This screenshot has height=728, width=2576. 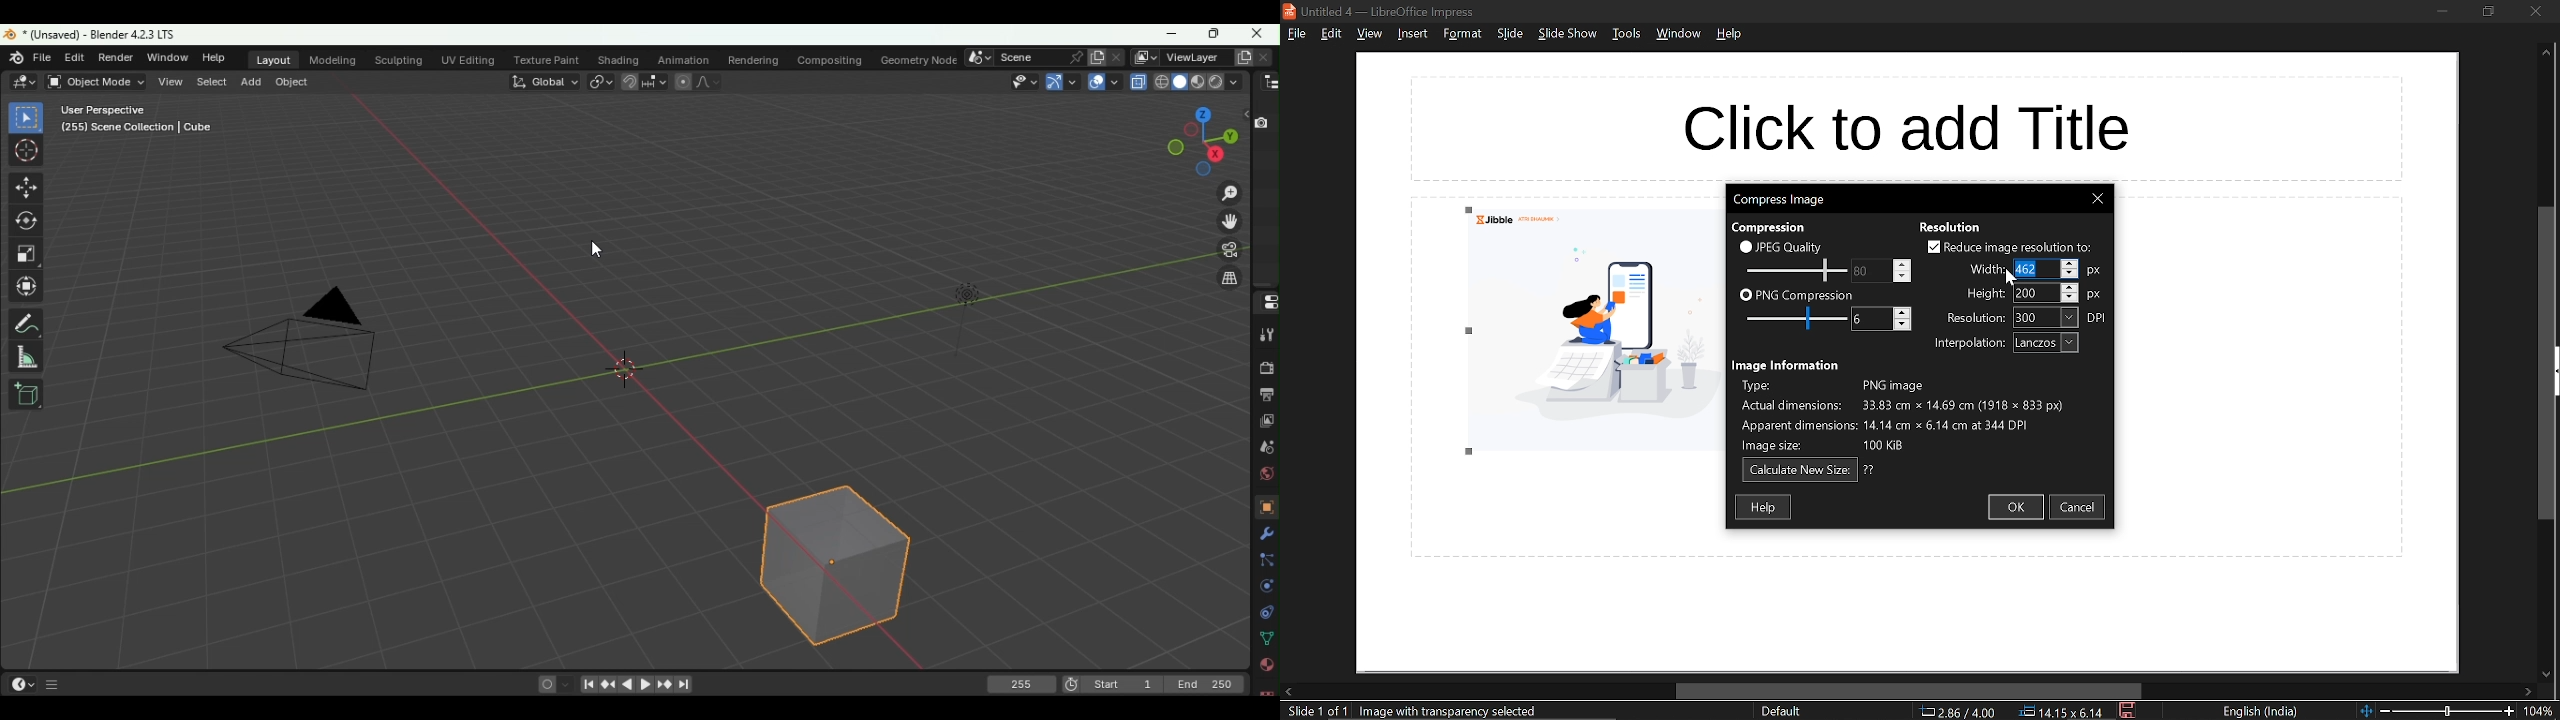 I want to click on World, so click(x=1269, y=474).